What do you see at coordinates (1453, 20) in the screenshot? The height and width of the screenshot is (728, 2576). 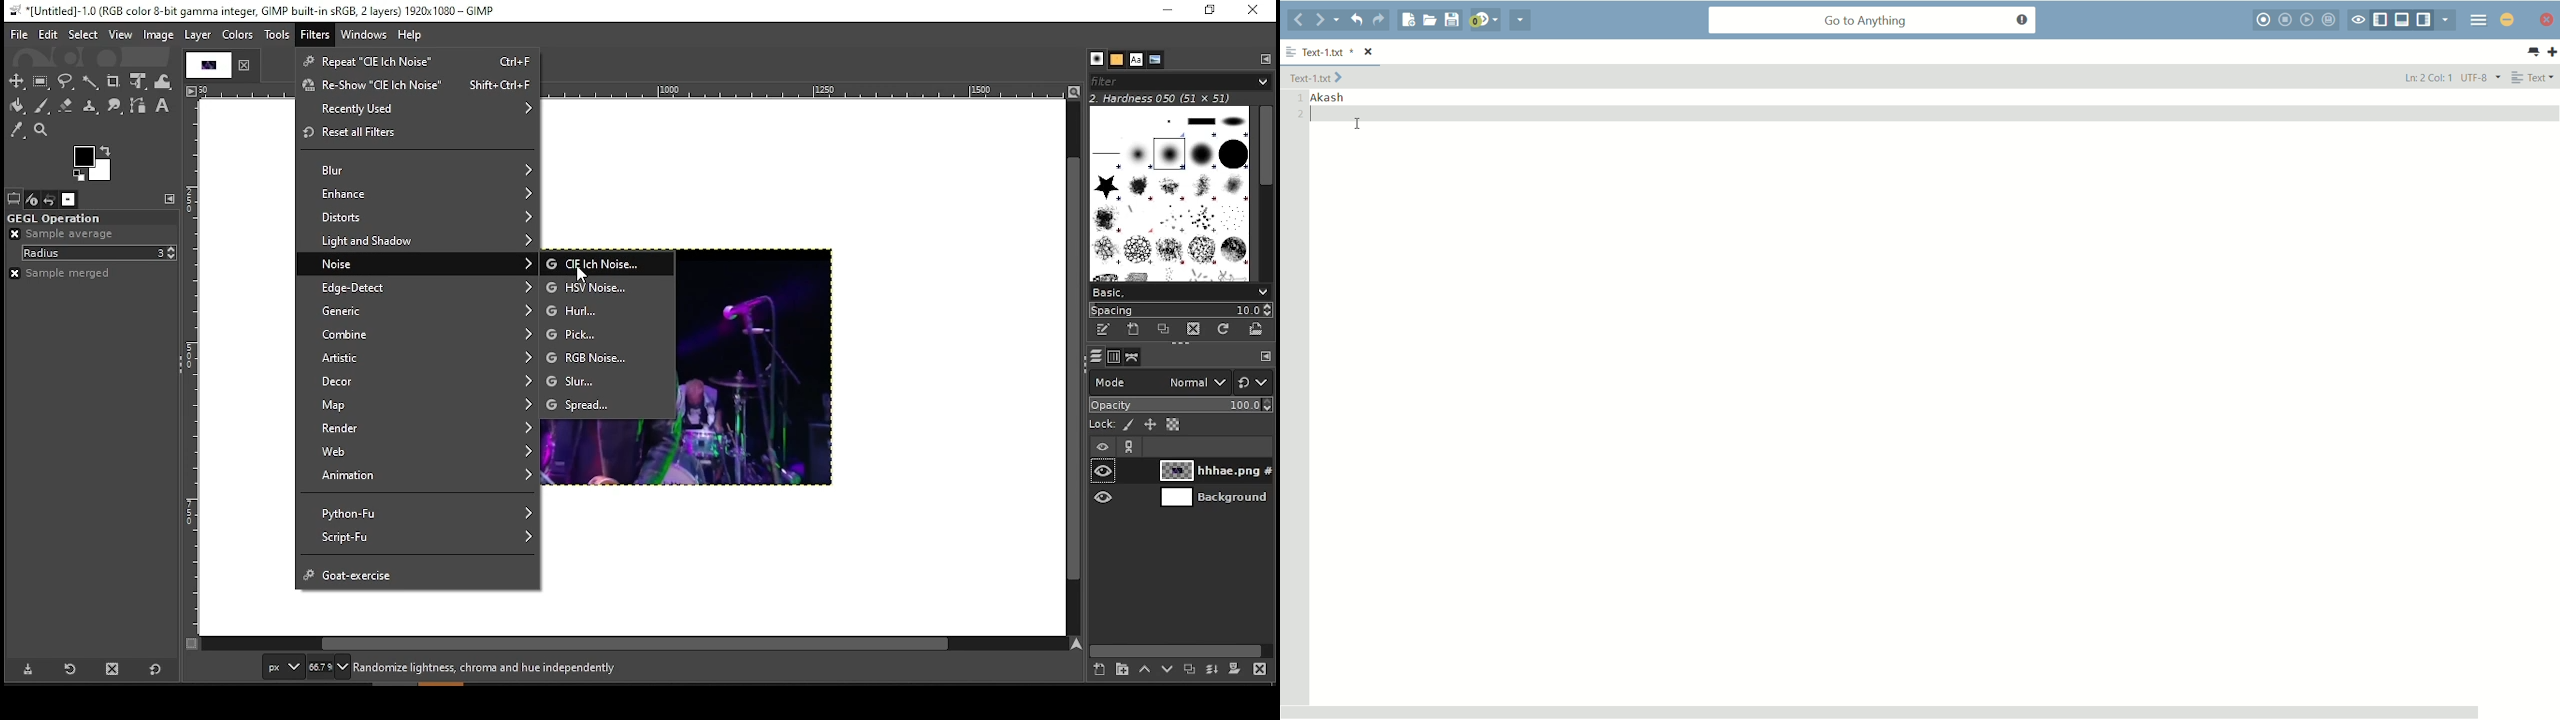 I see `save file` at bounding box center [1453, 20].